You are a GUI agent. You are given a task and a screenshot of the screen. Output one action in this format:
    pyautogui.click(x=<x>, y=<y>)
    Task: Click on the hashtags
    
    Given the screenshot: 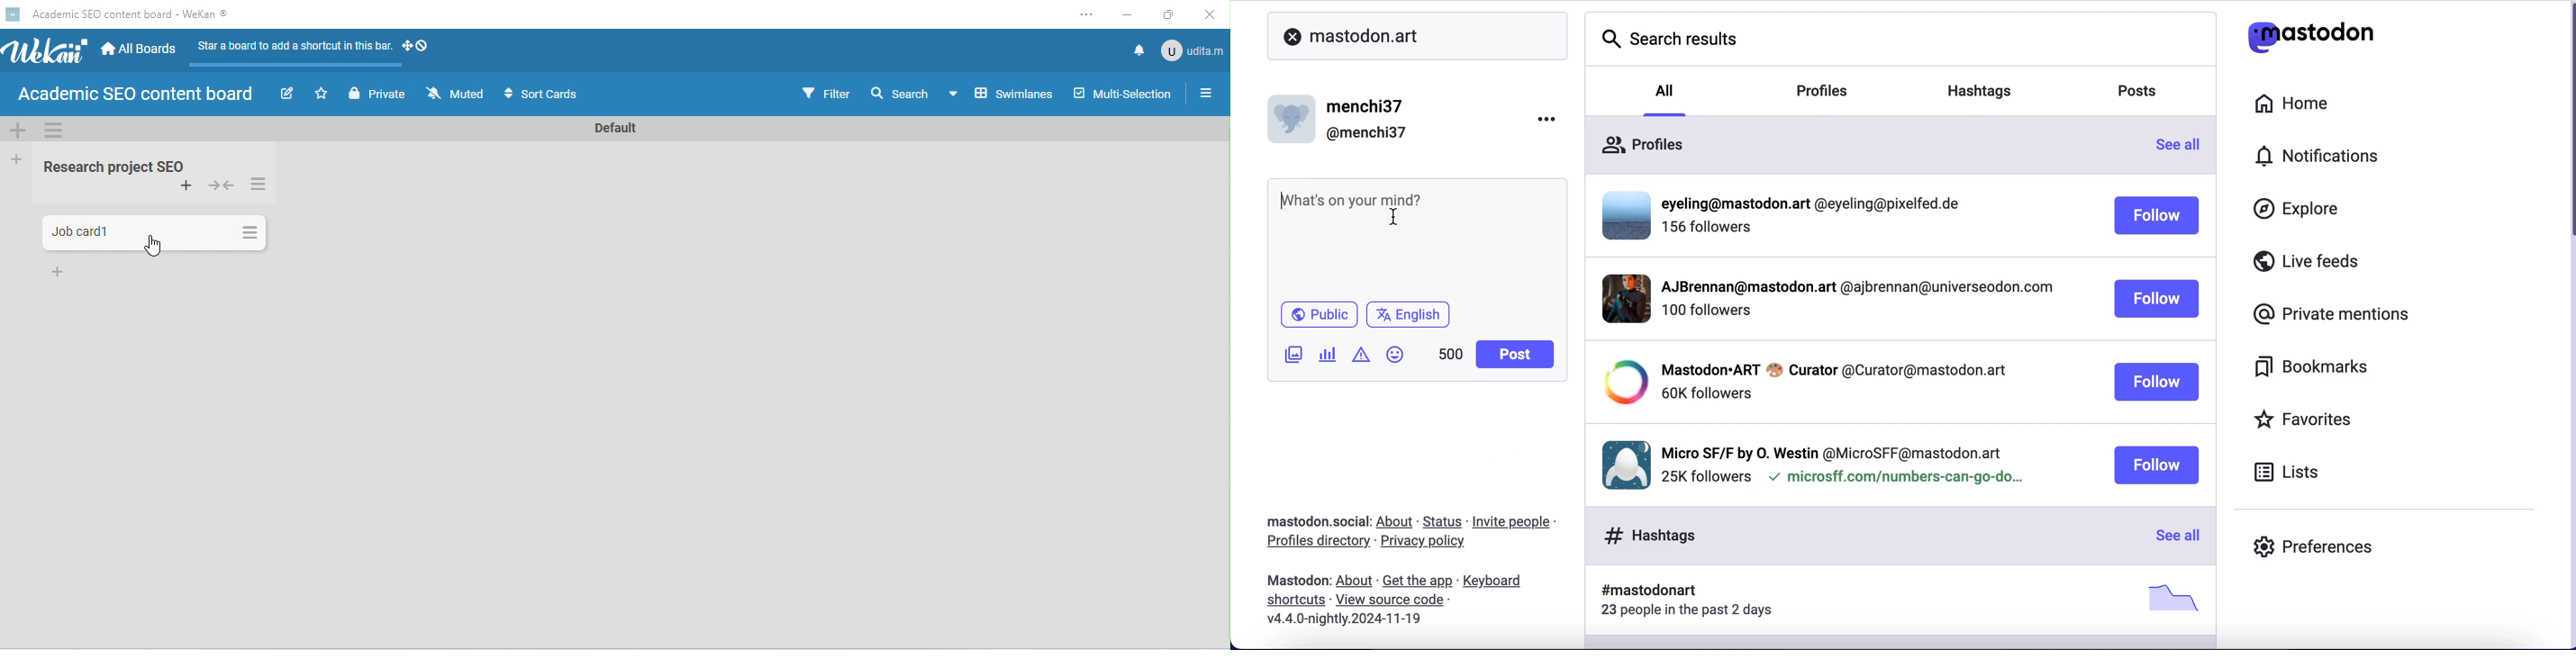 What is the action you would take?
    pyautogui.click(x=1980, y=92)
    